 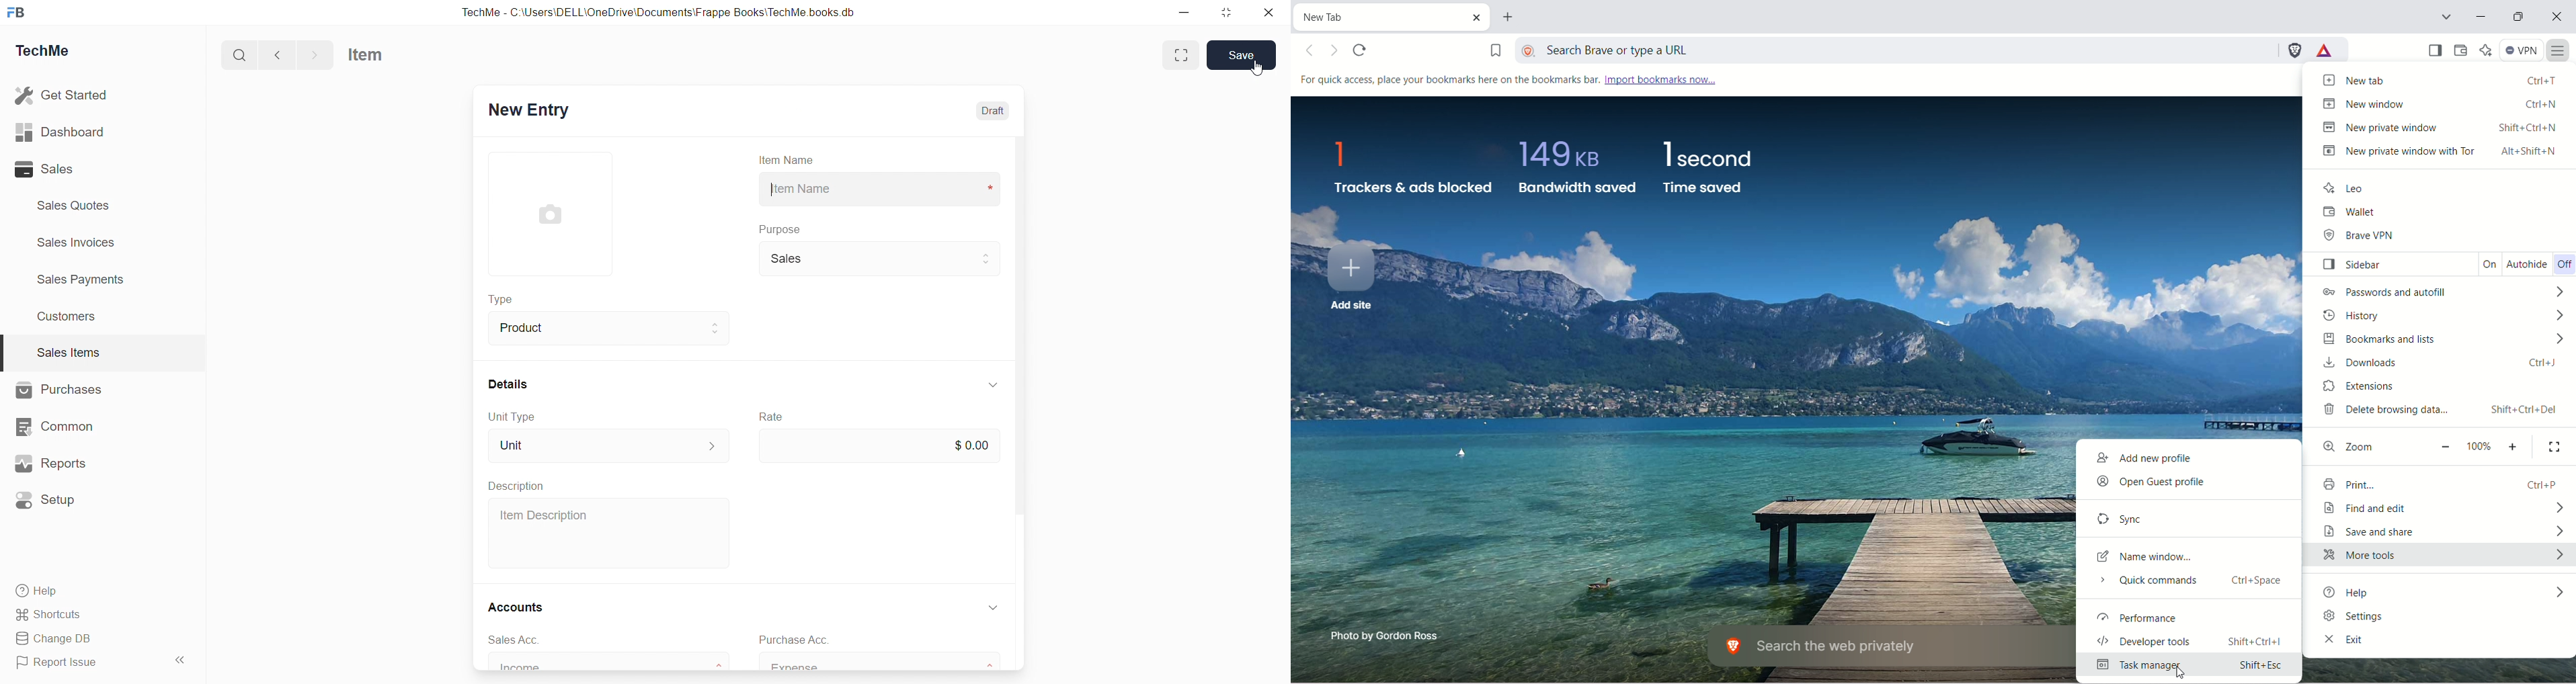 What do you see at coordinates (1258, 69) in the screenshot?
I see `cursor` at bounding box center [1258, 69].